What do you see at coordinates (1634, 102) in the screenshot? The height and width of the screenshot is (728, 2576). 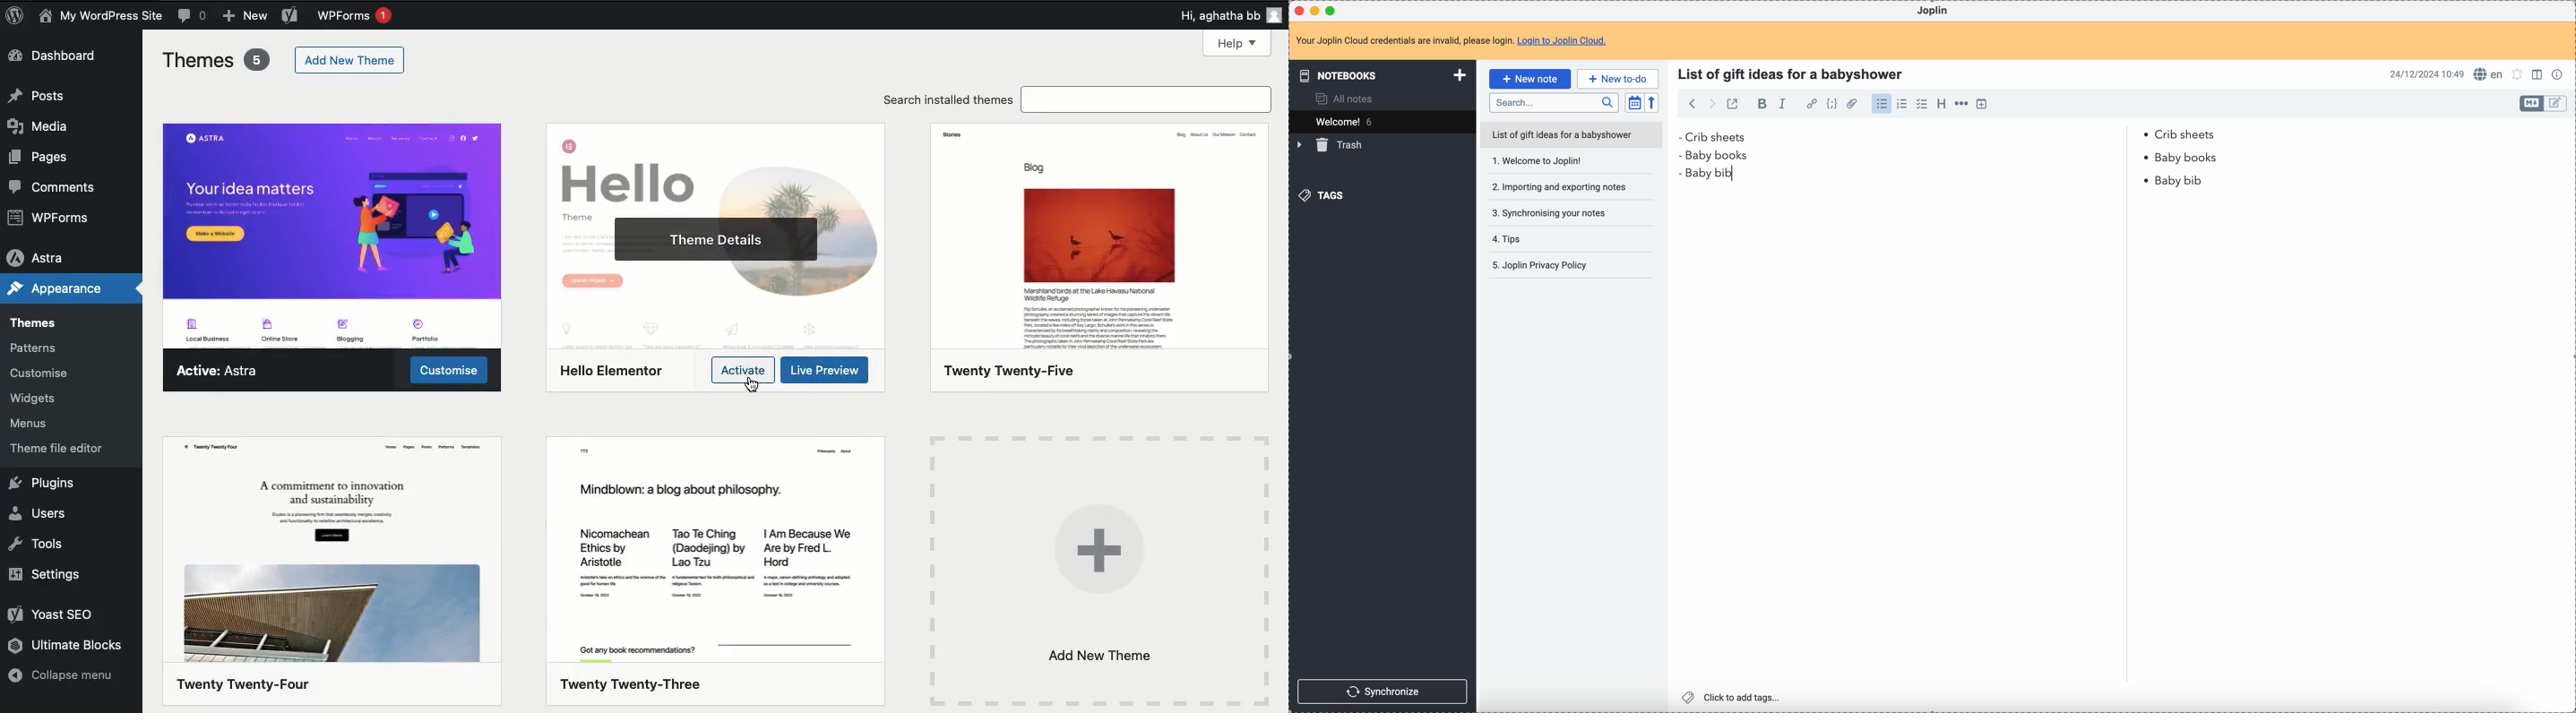 I see `toggle sort order field` at bounding box center [1634, 102].